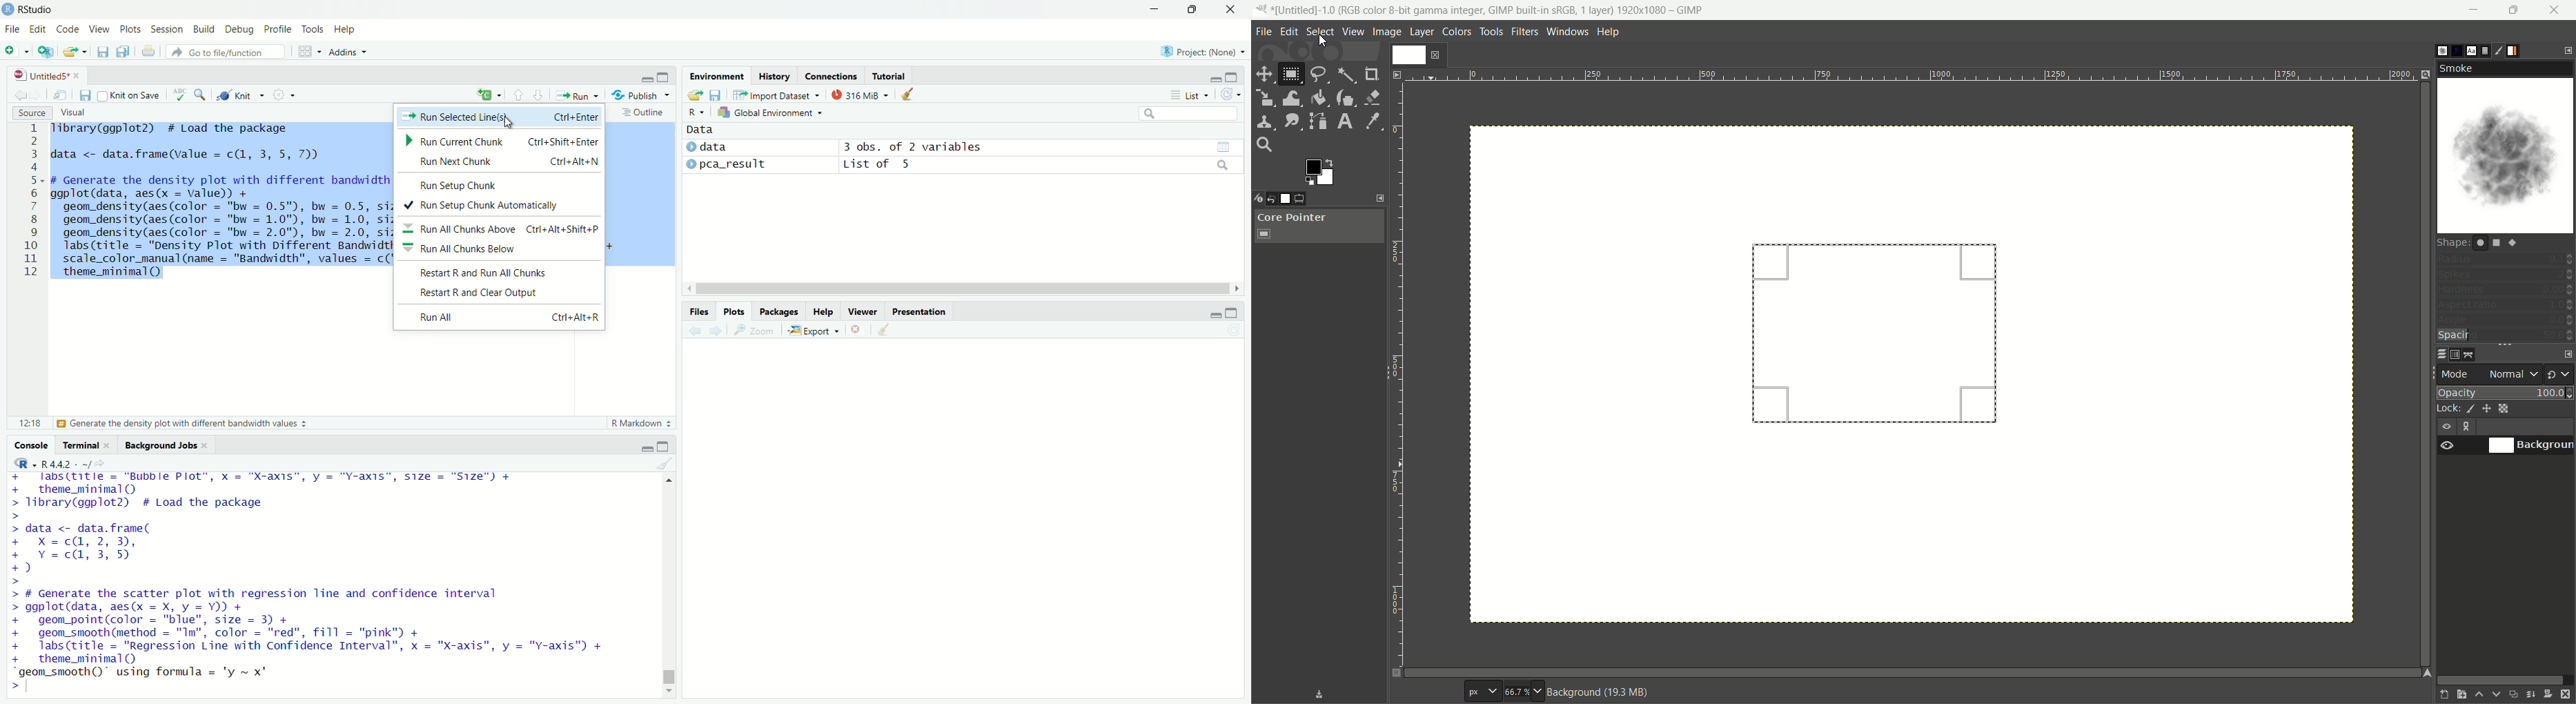 This screenshot has height=728, width=2576. I want to click on shapes, so click(2504, 244).